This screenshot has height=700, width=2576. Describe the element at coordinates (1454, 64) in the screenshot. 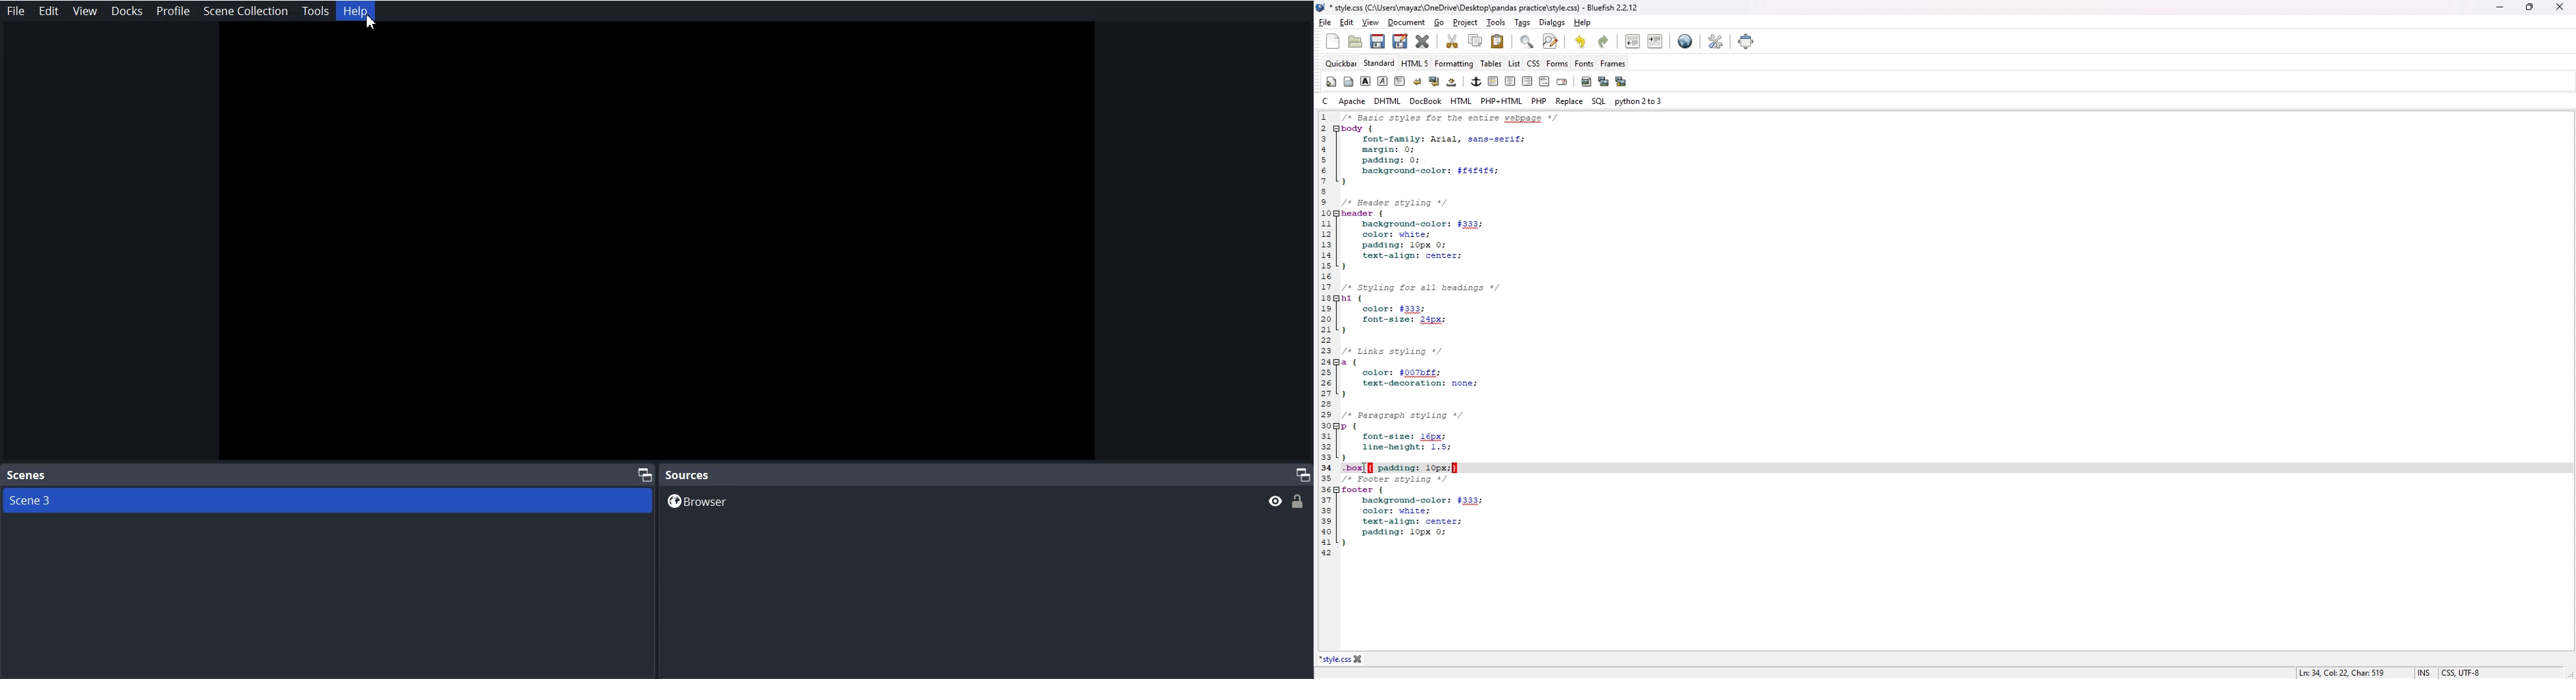

I see `formatting` at that location.